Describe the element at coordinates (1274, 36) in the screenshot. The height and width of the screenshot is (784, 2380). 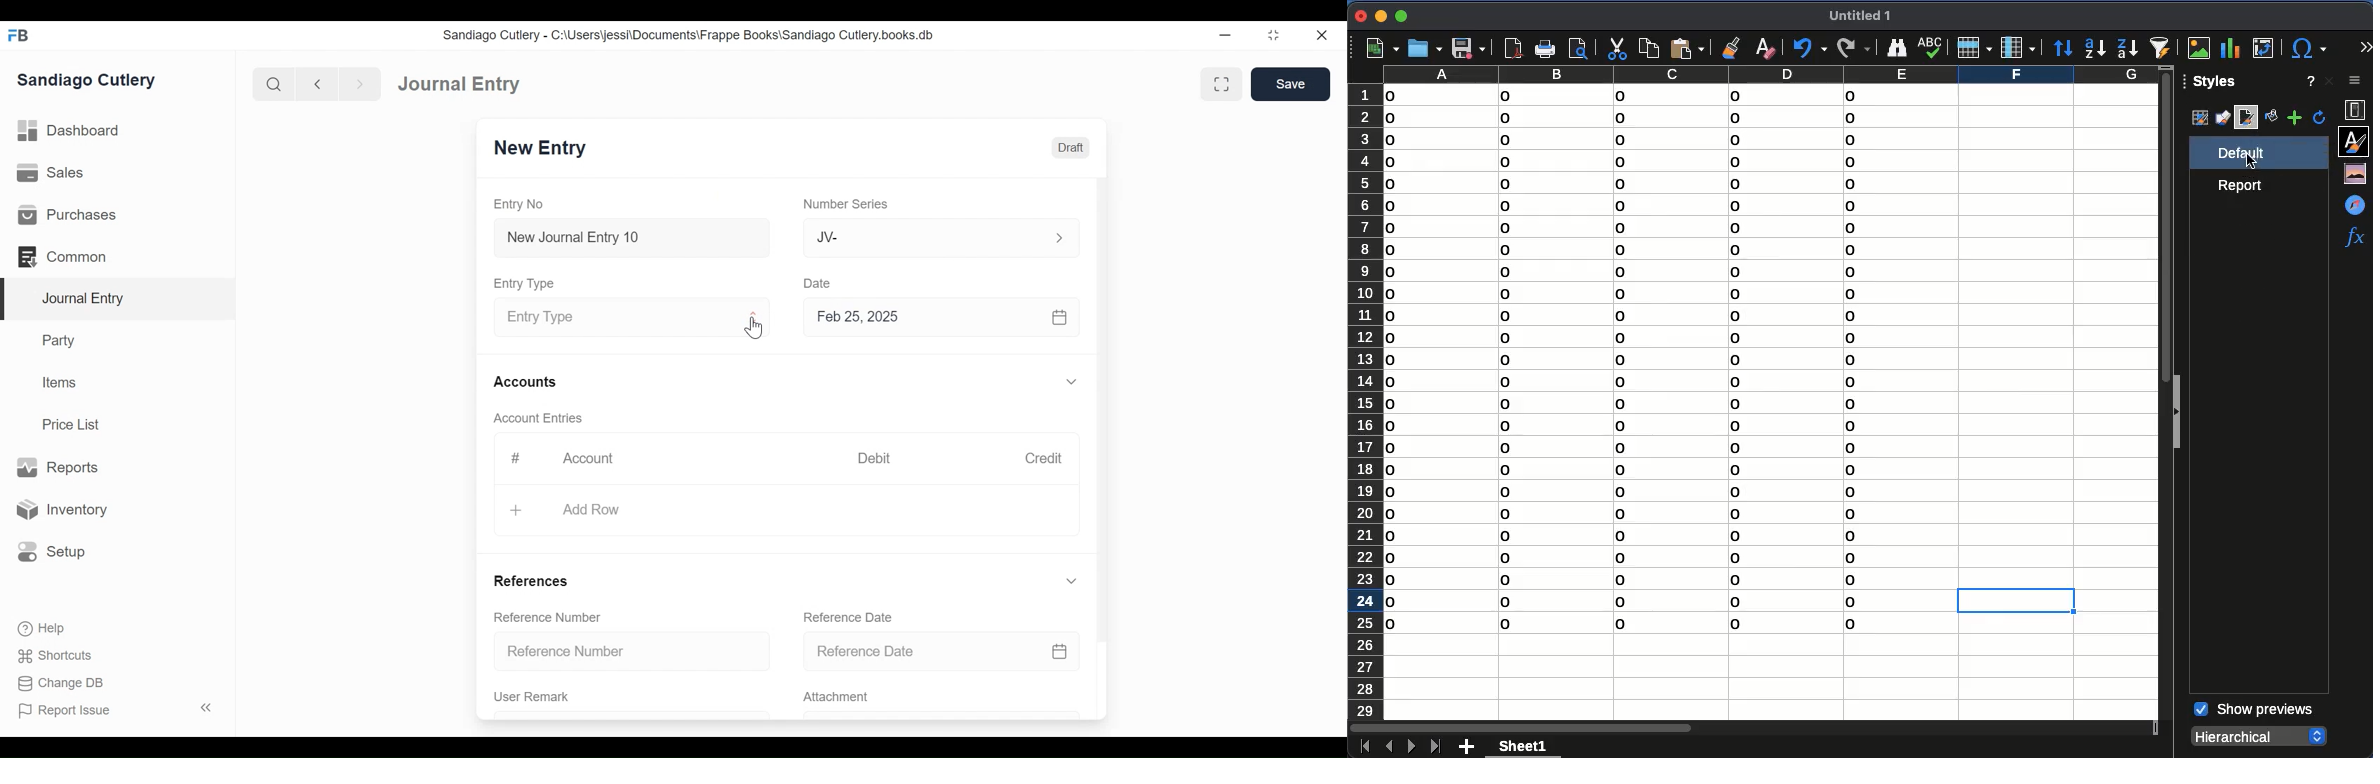
I see `Restore` at that location.